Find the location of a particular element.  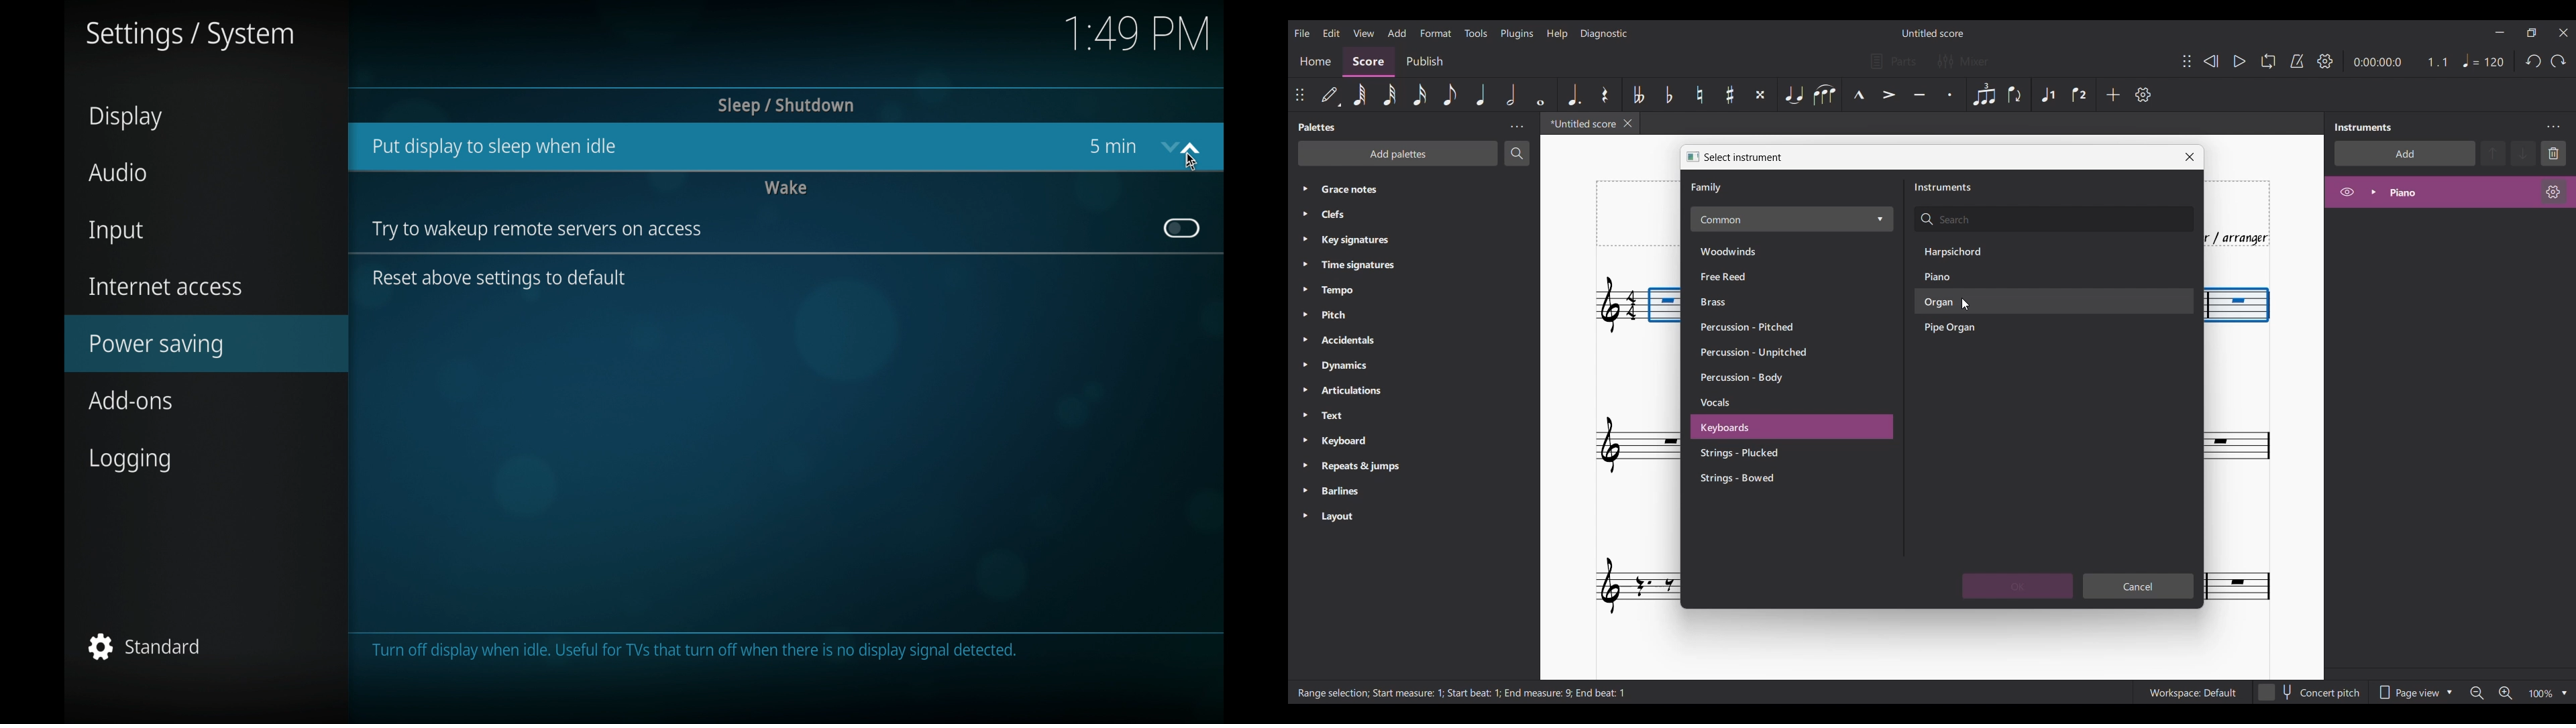

Cancel saving is located at coordinates (2139, 586).